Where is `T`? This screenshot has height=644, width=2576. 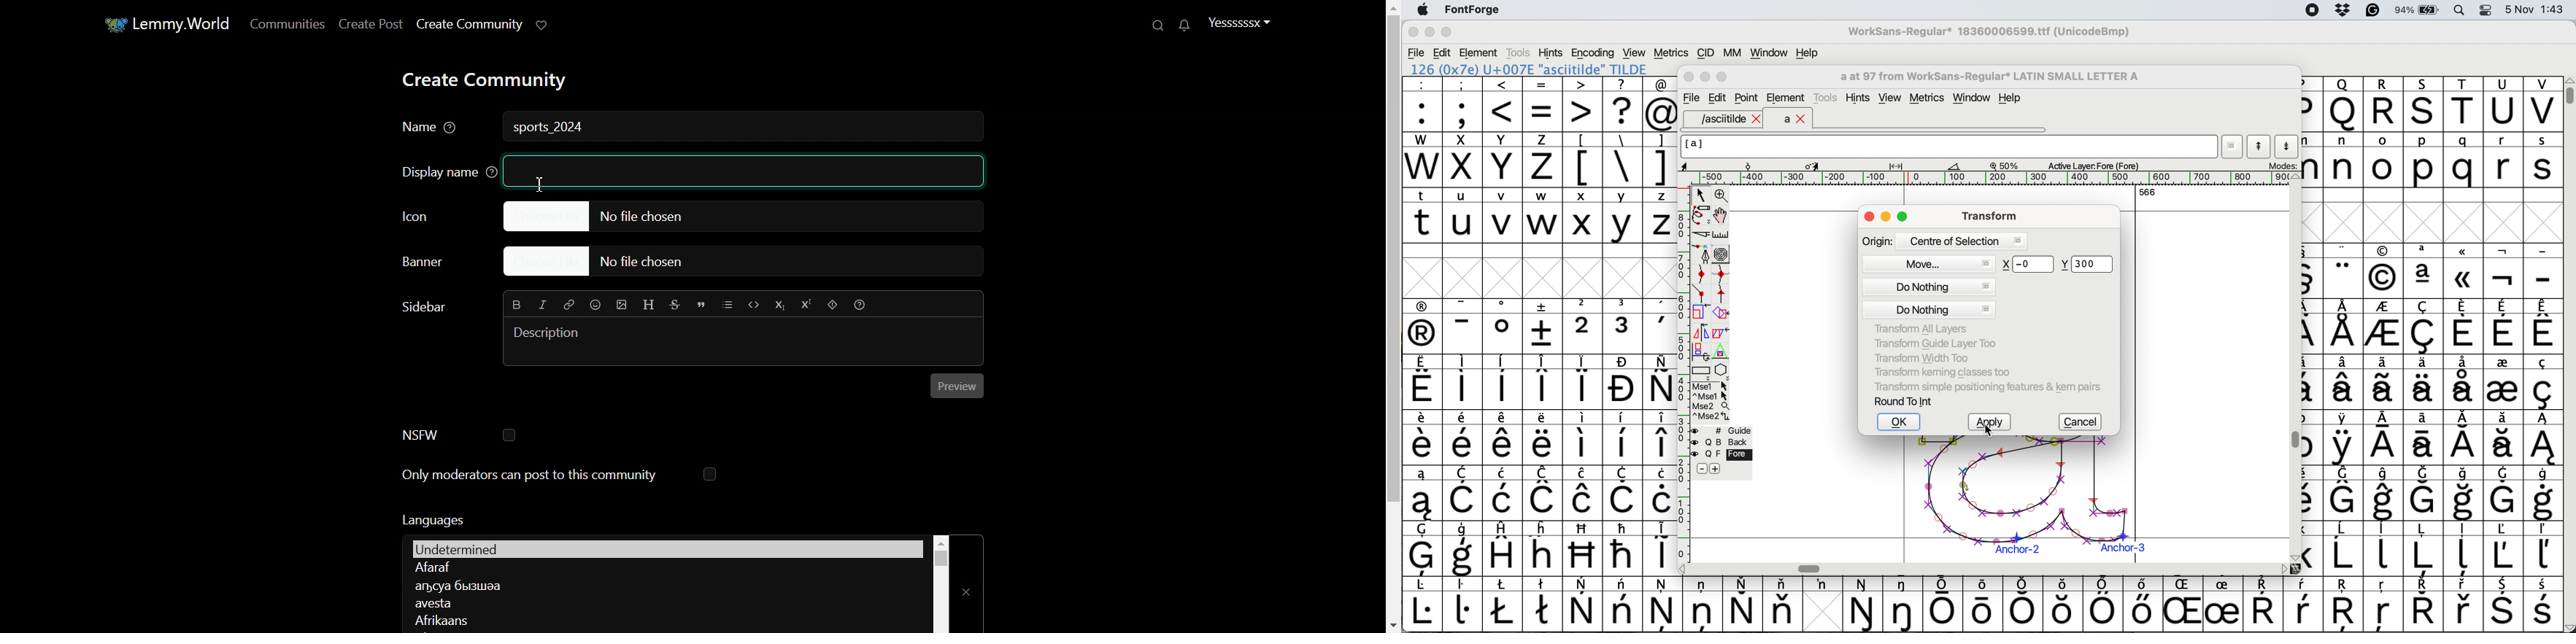 T is located at coordinates (2466, 105).